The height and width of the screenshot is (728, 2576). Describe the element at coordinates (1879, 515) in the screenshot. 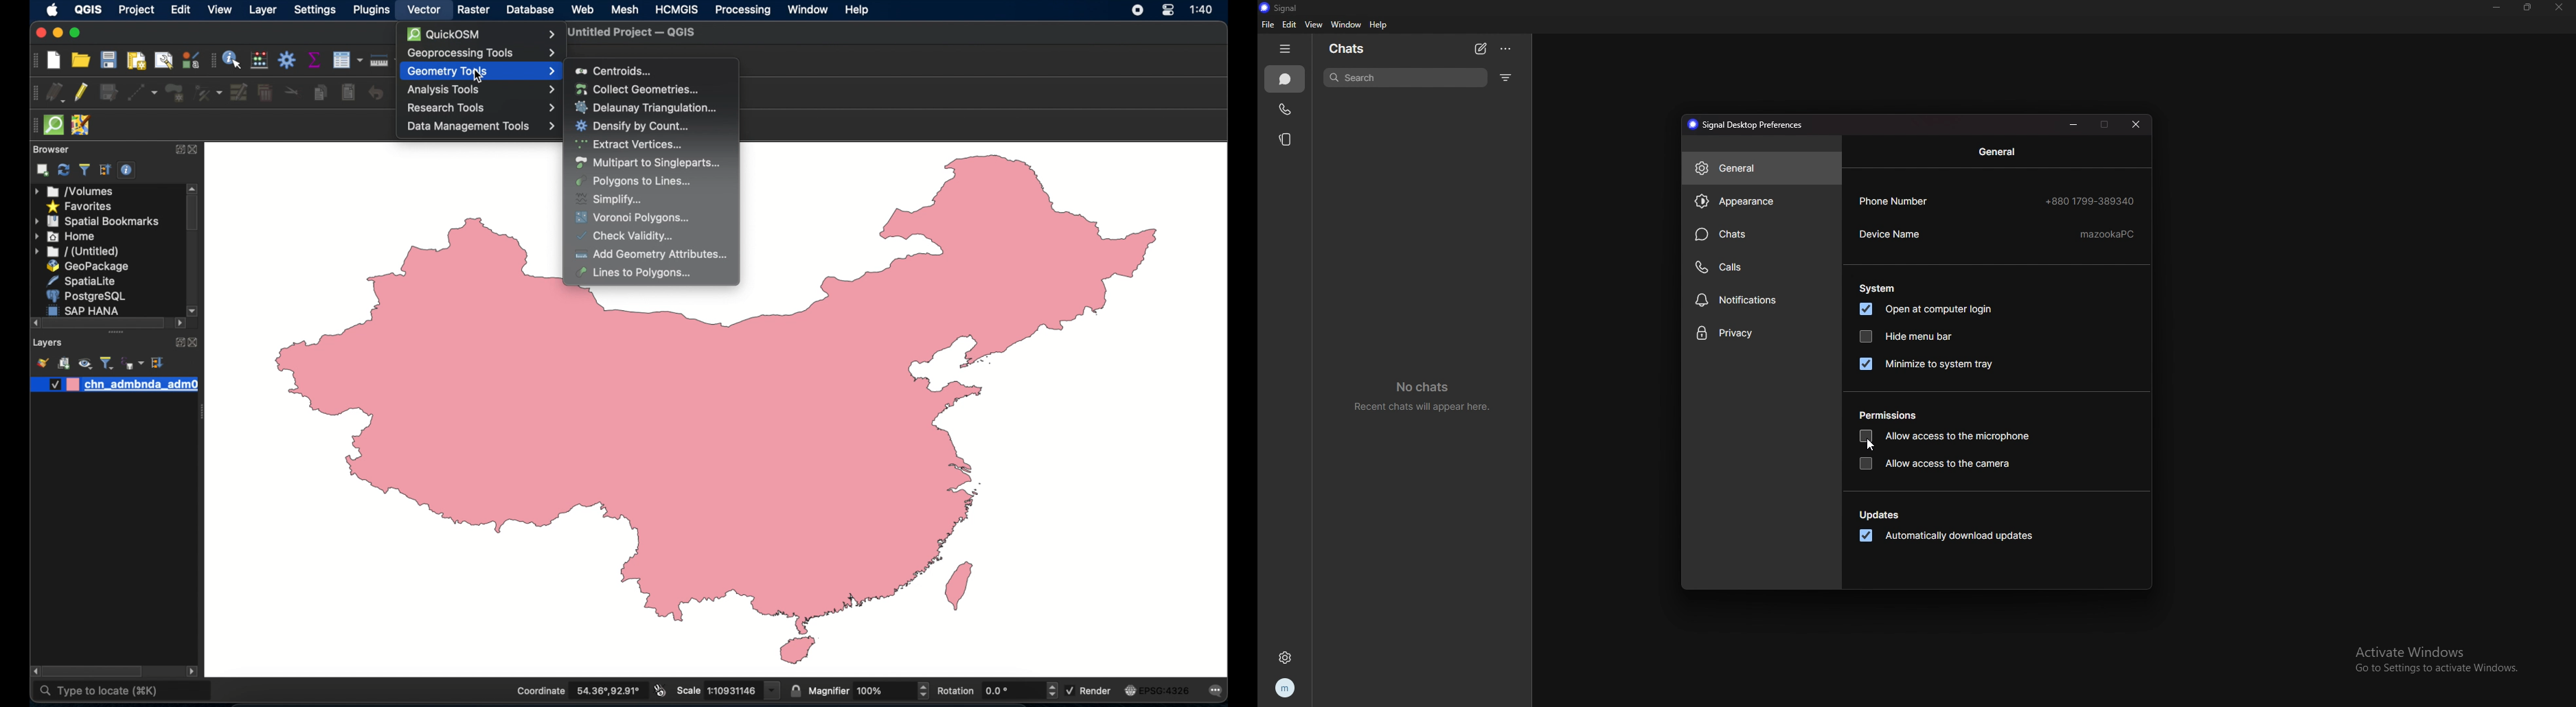

I see `updates` at that location.